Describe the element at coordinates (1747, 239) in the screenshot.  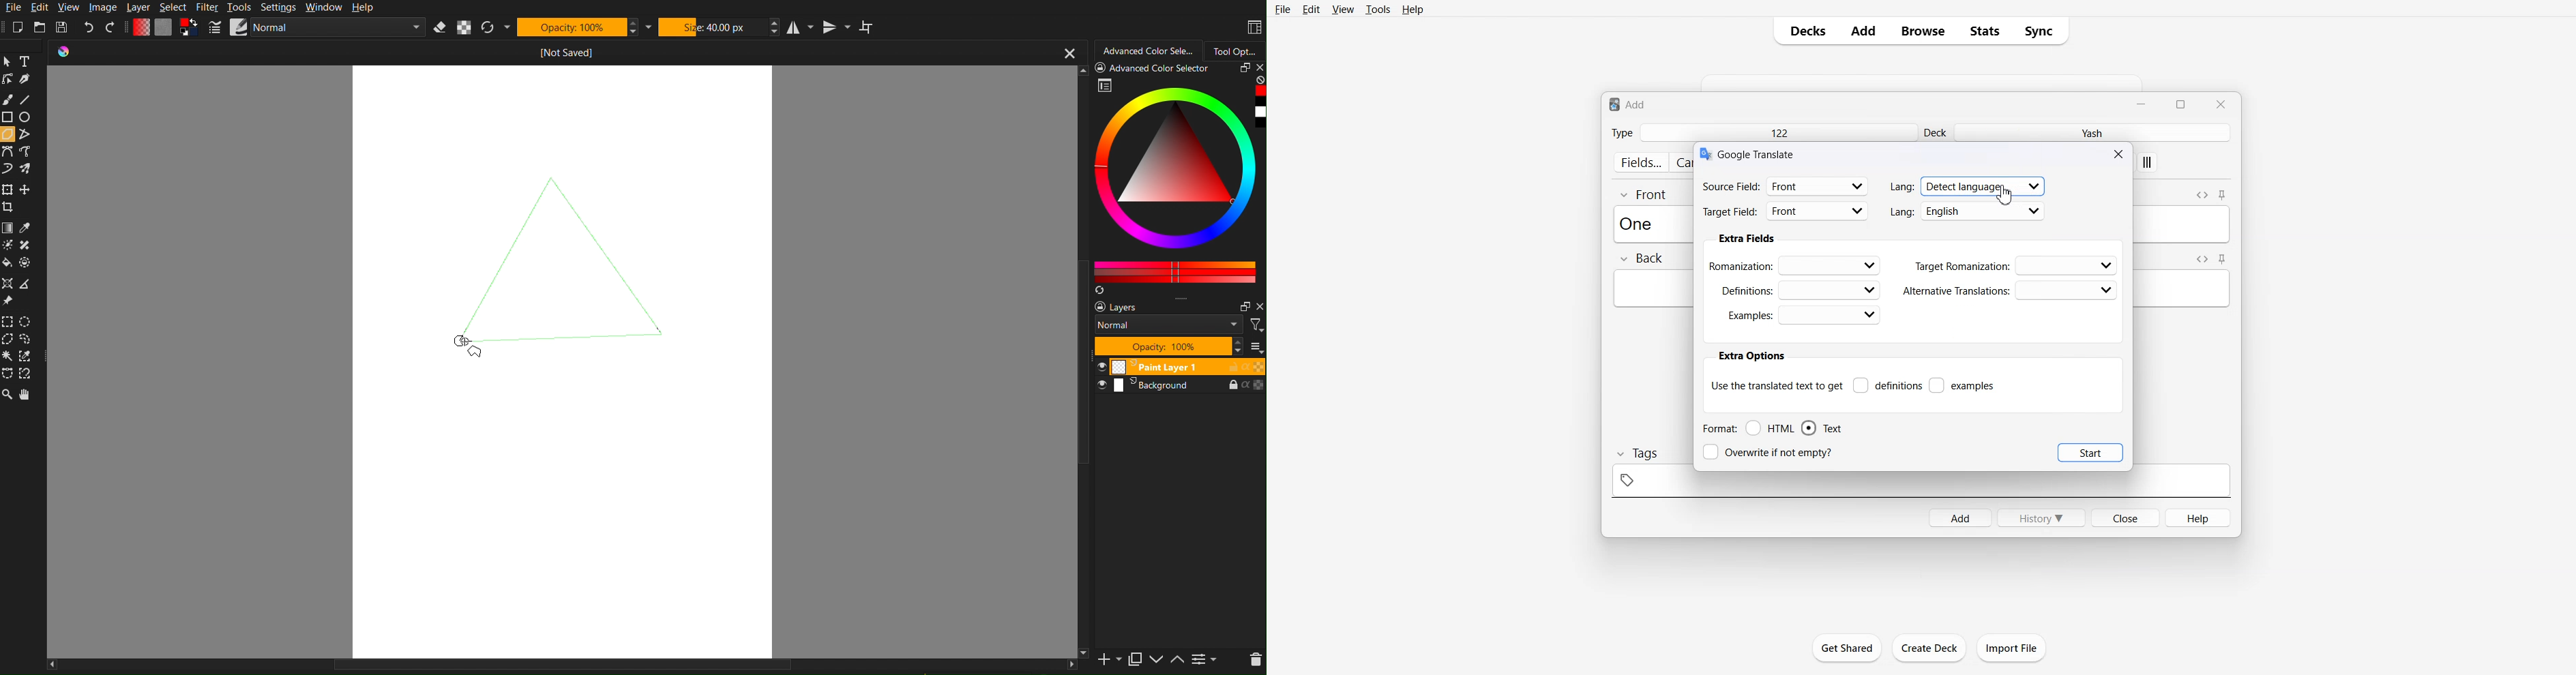
I see `Extra fields` at that location.